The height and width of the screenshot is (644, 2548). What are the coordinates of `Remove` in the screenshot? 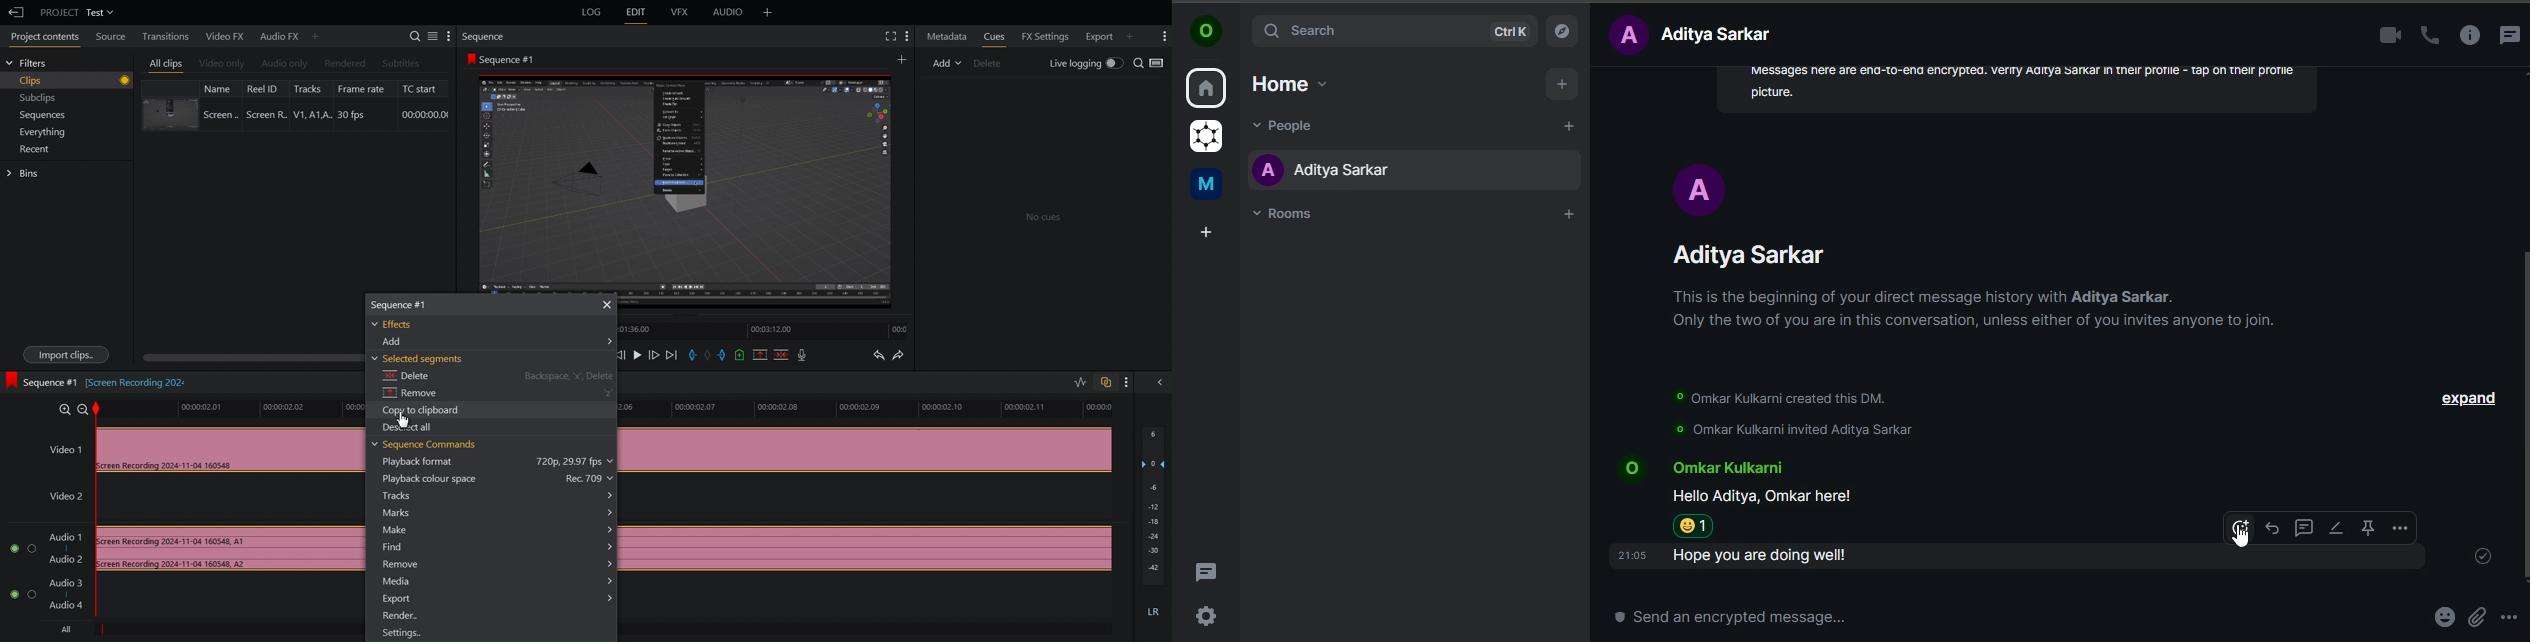 It's located at (498, 394).